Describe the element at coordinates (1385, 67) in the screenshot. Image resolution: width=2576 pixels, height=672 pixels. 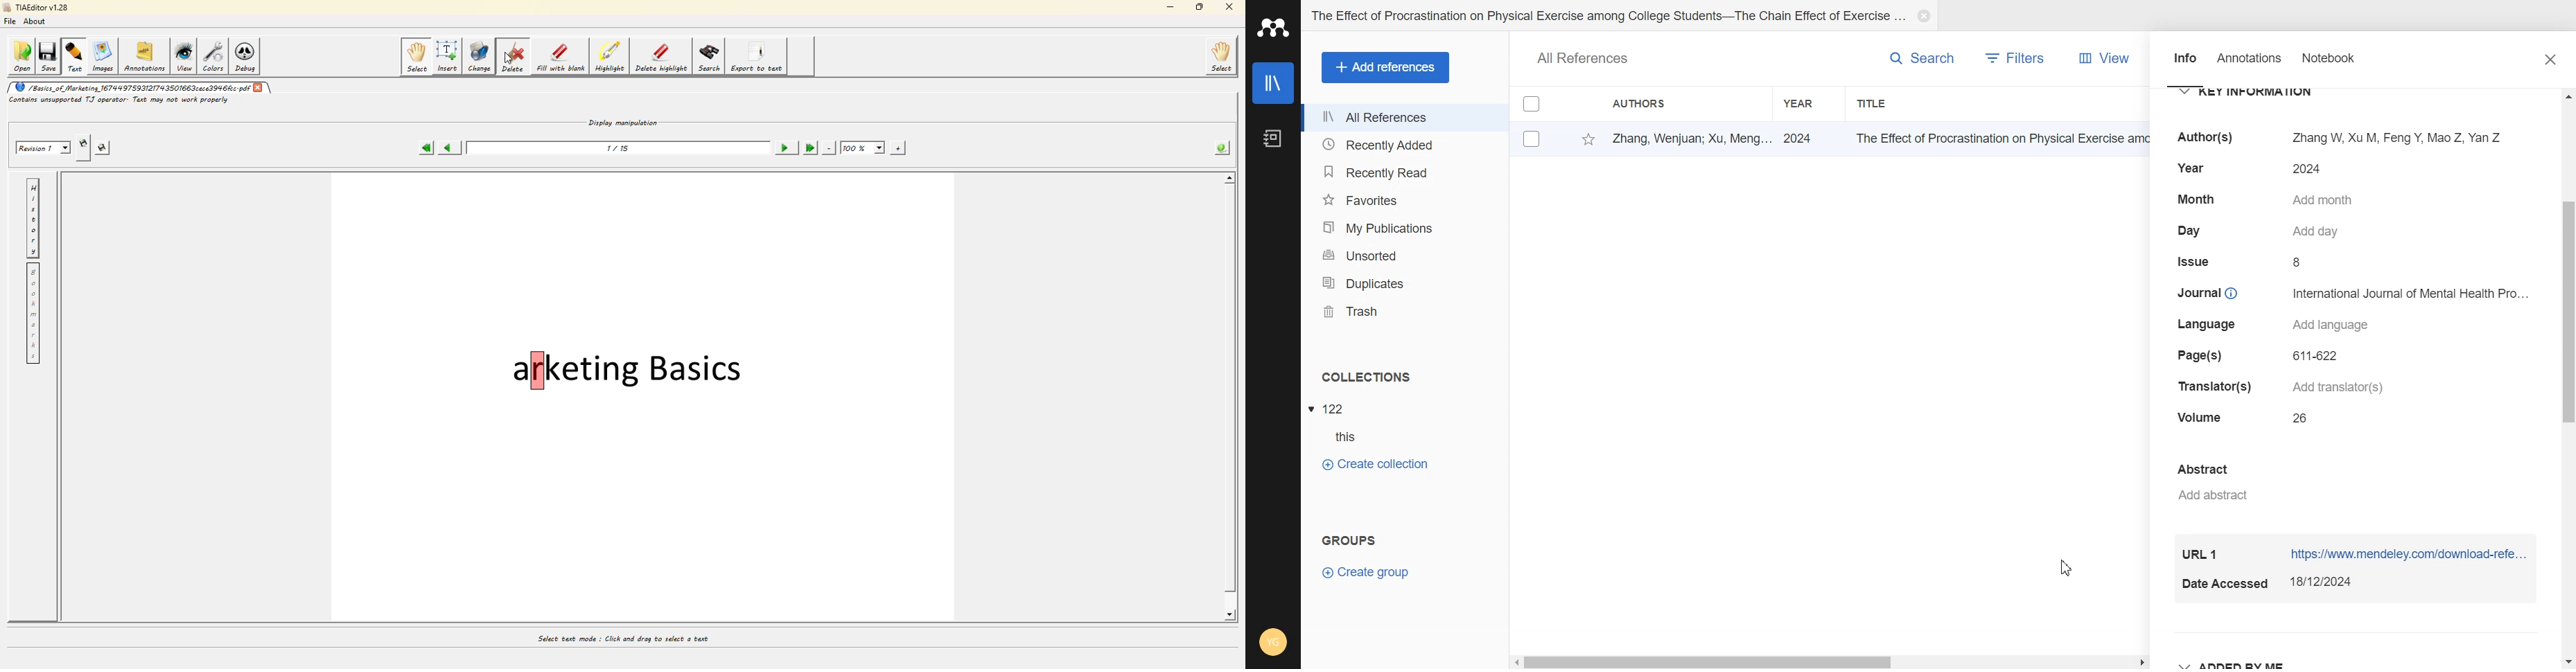
I see `Add Refrences` at that location.